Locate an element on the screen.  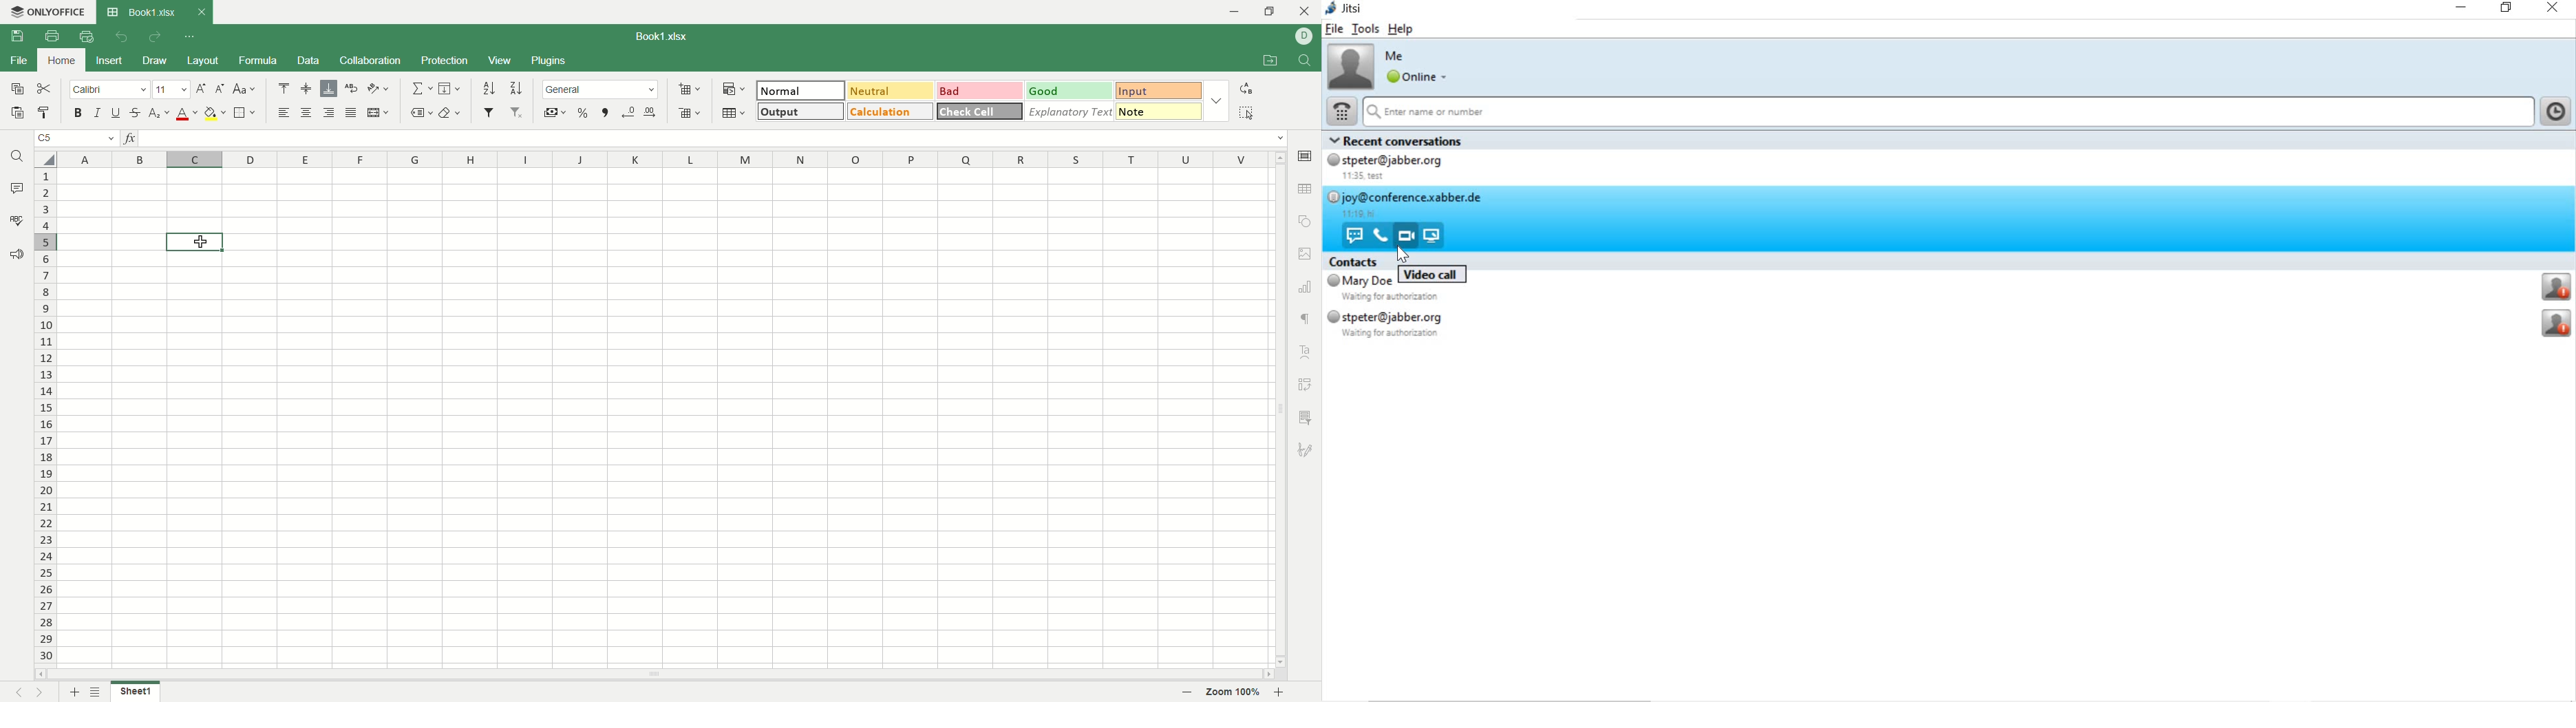
pivot settings is located at coordinates (1306, 383).